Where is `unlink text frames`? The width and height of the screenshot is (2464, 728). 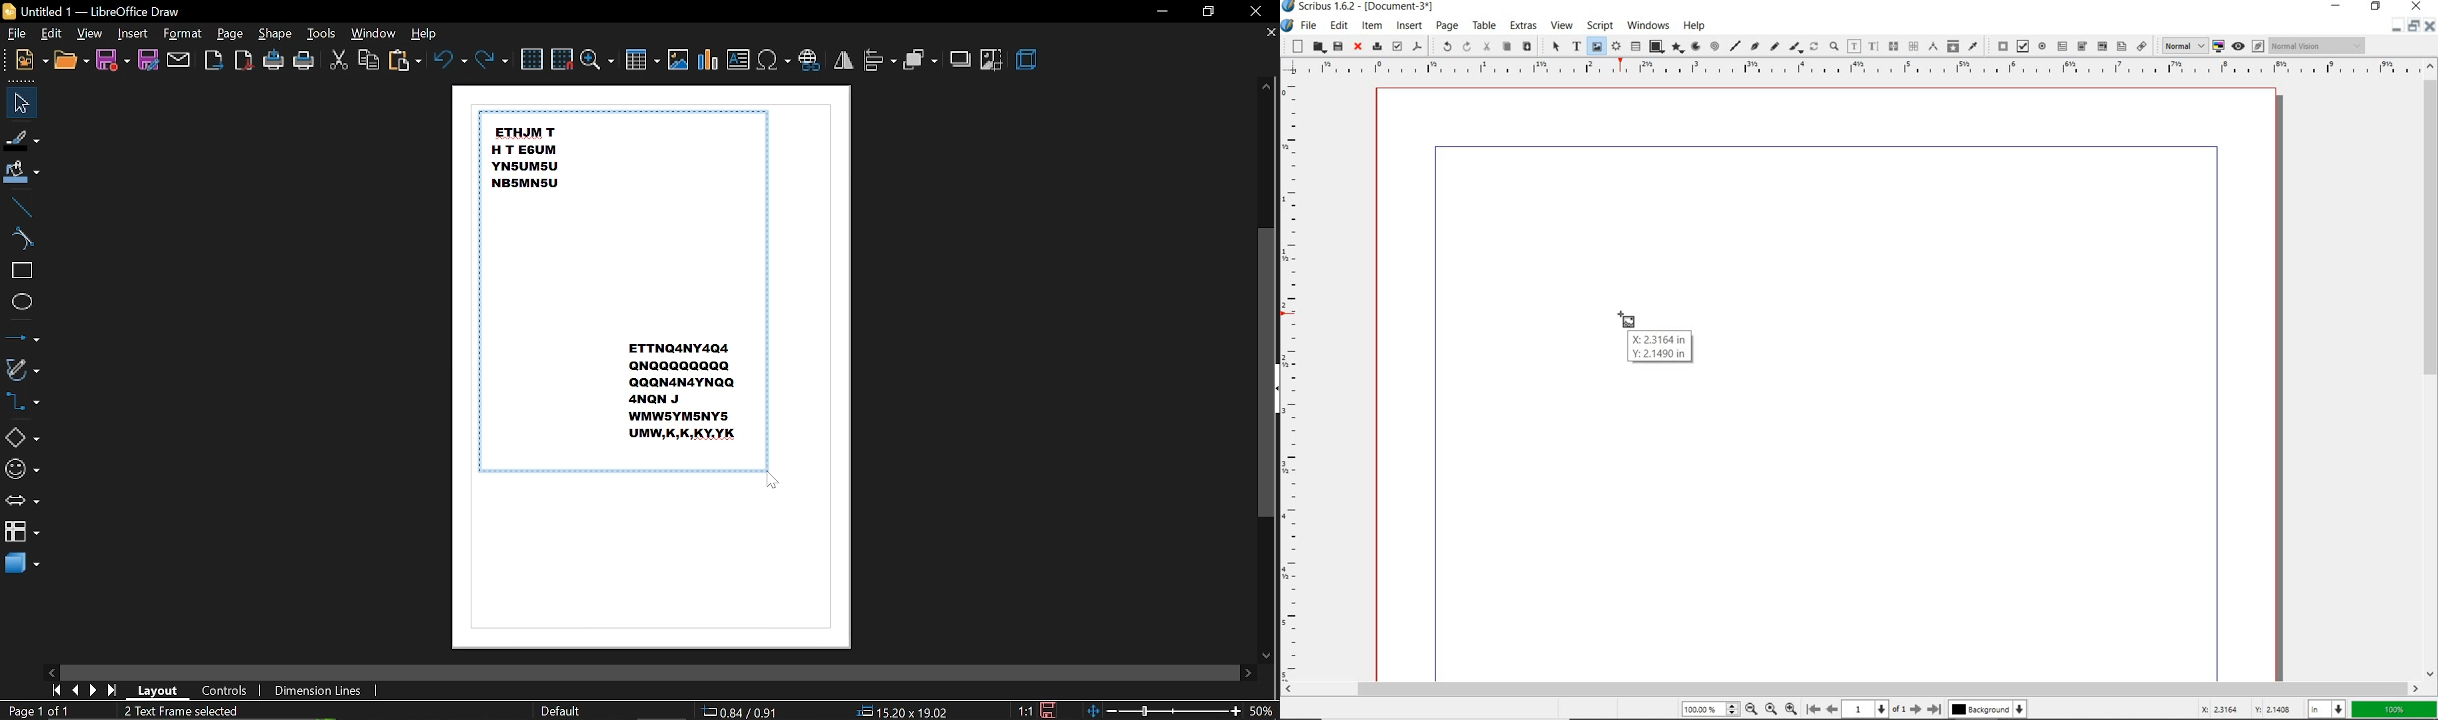
unlink text frames is located at coordinates (1910, 47).